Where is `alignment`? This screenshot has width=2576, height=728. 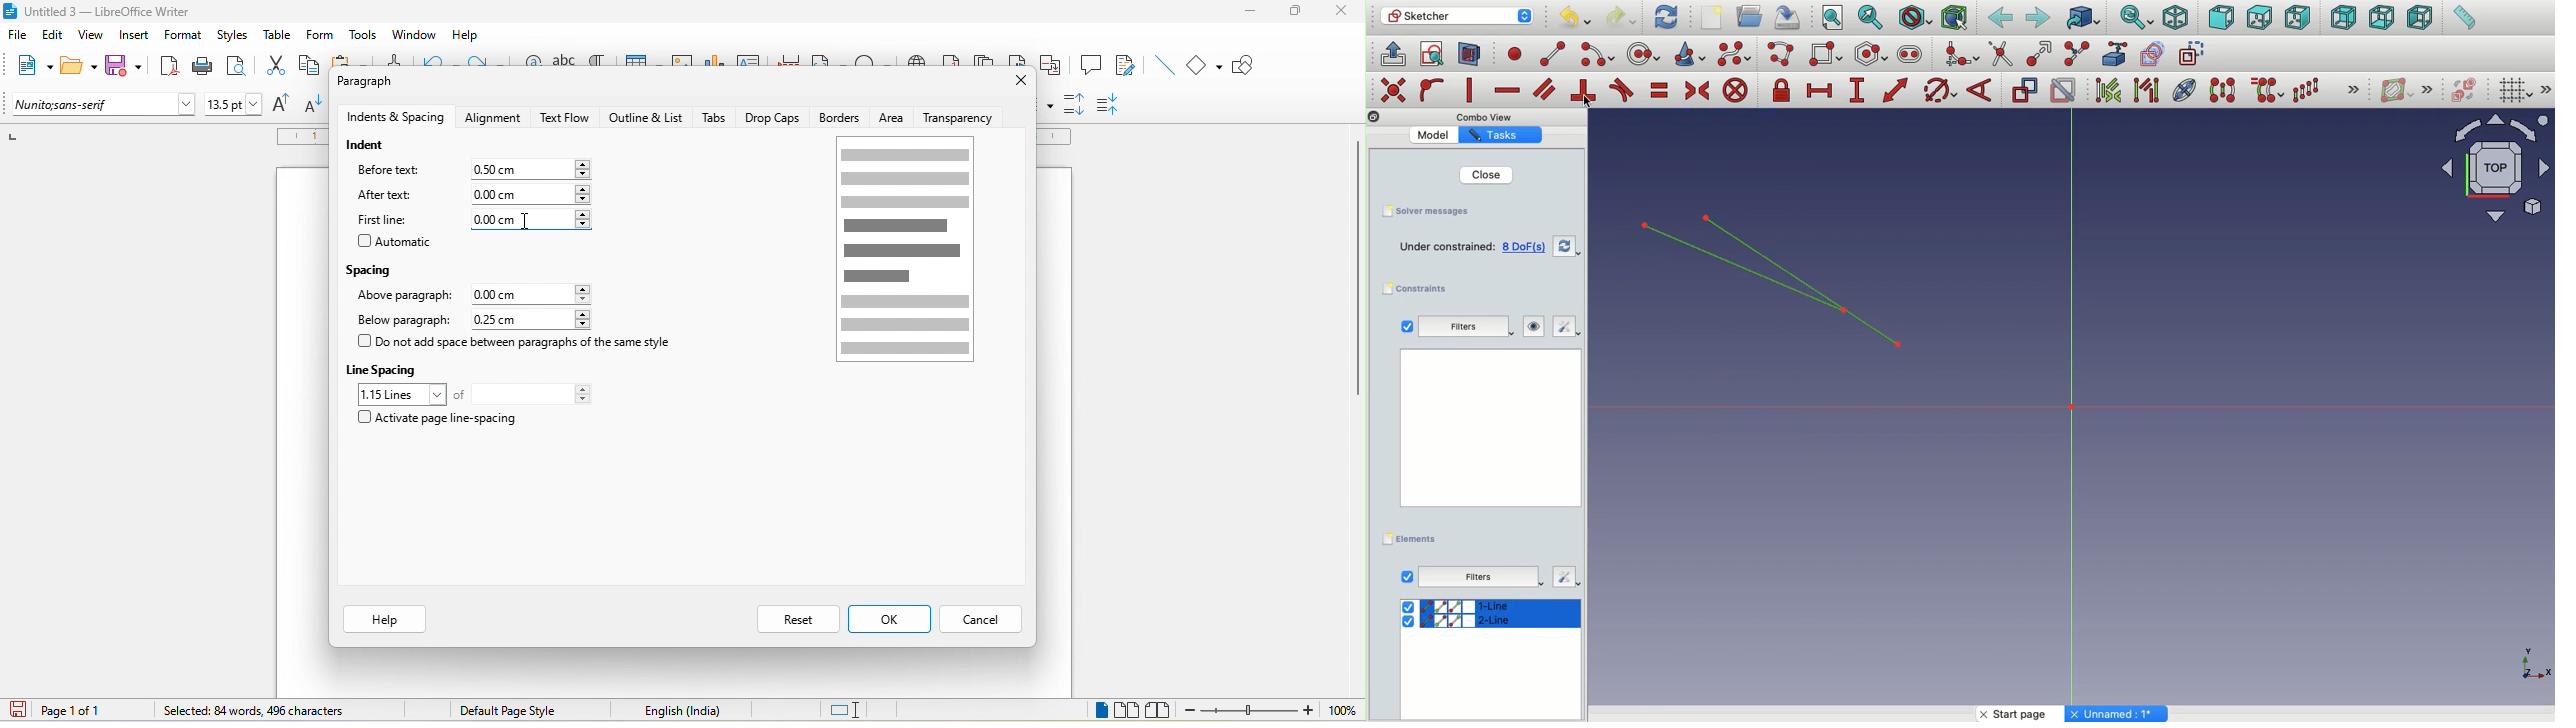
alignment is located at coordinates (492, 115).